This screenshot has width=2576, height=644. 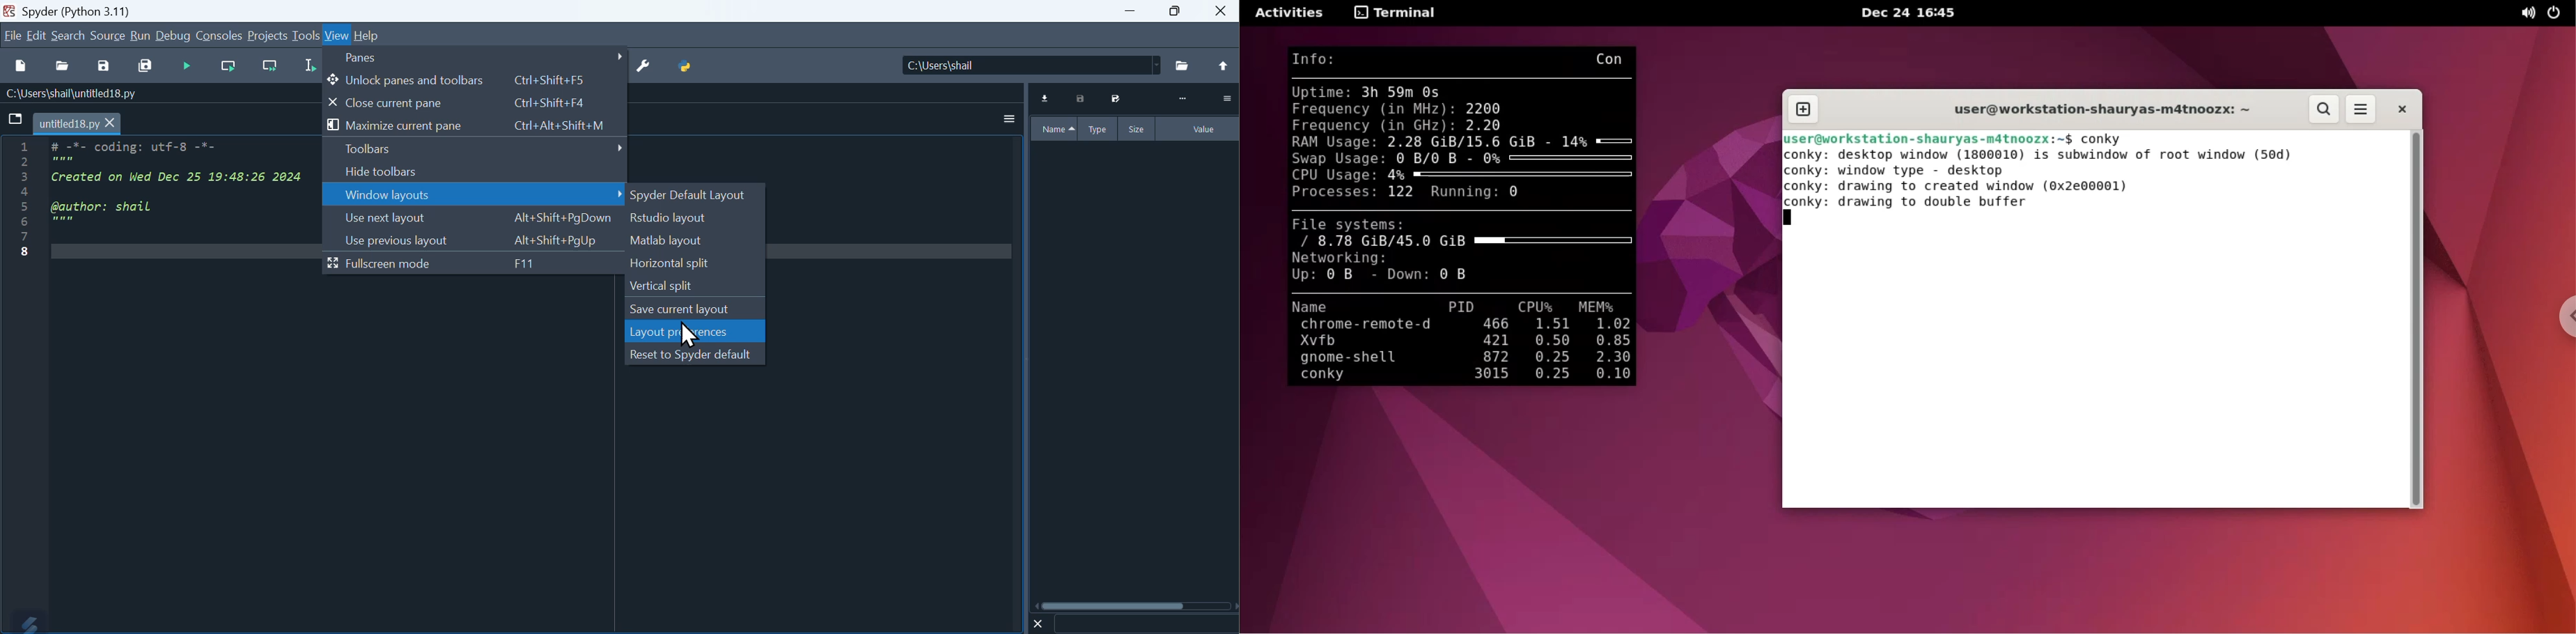 I want to click on File, so click(x=16, y=119).